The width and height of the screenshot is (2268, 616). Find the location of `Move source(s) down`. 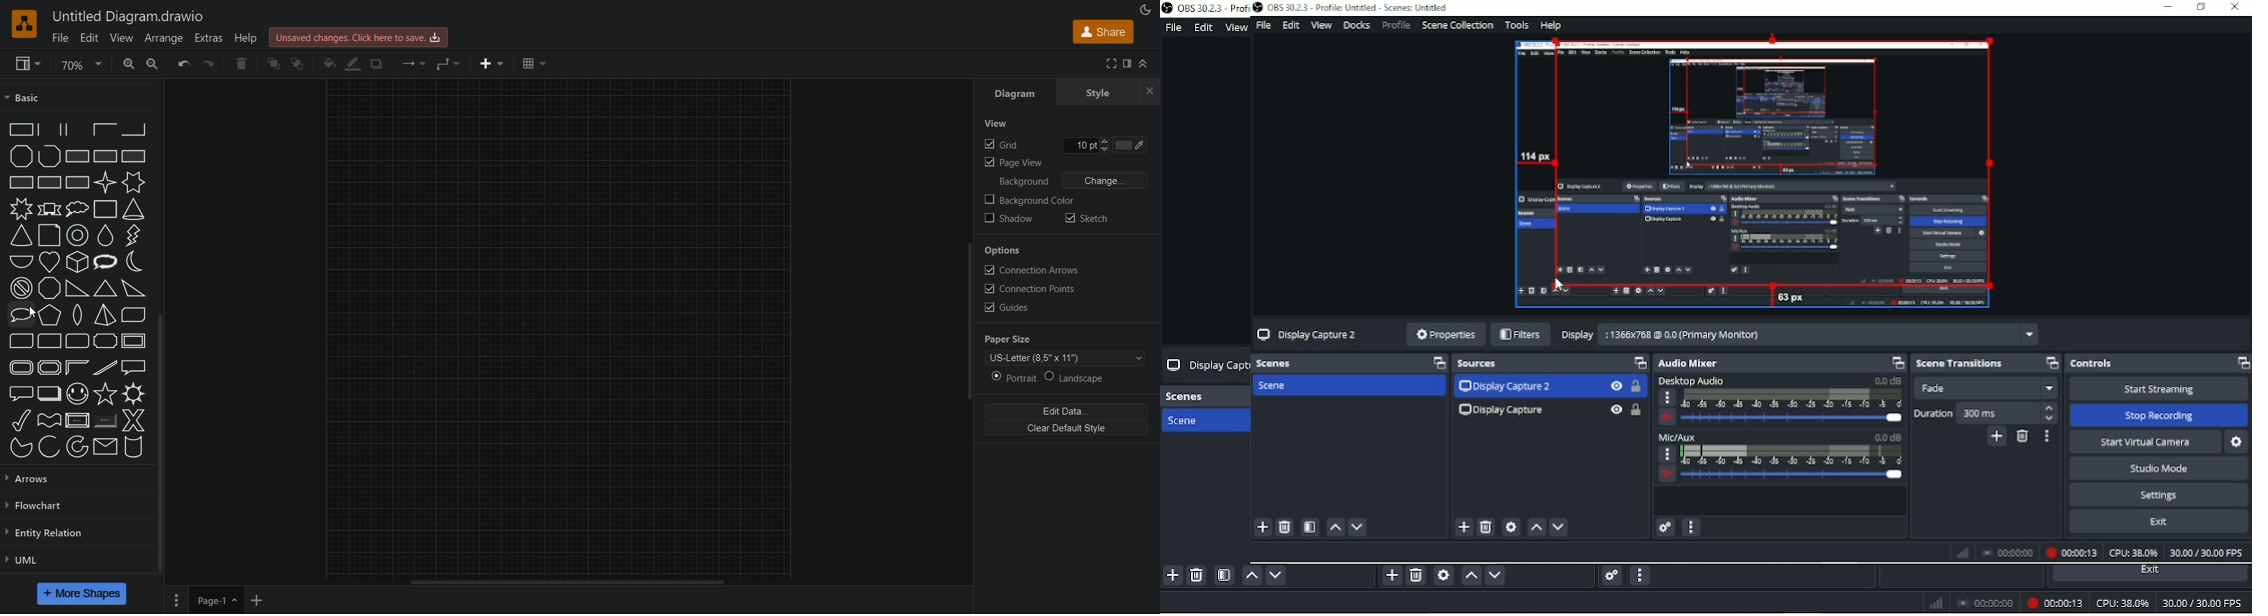

Move source(s) down is located at coordinates (1496, 576).